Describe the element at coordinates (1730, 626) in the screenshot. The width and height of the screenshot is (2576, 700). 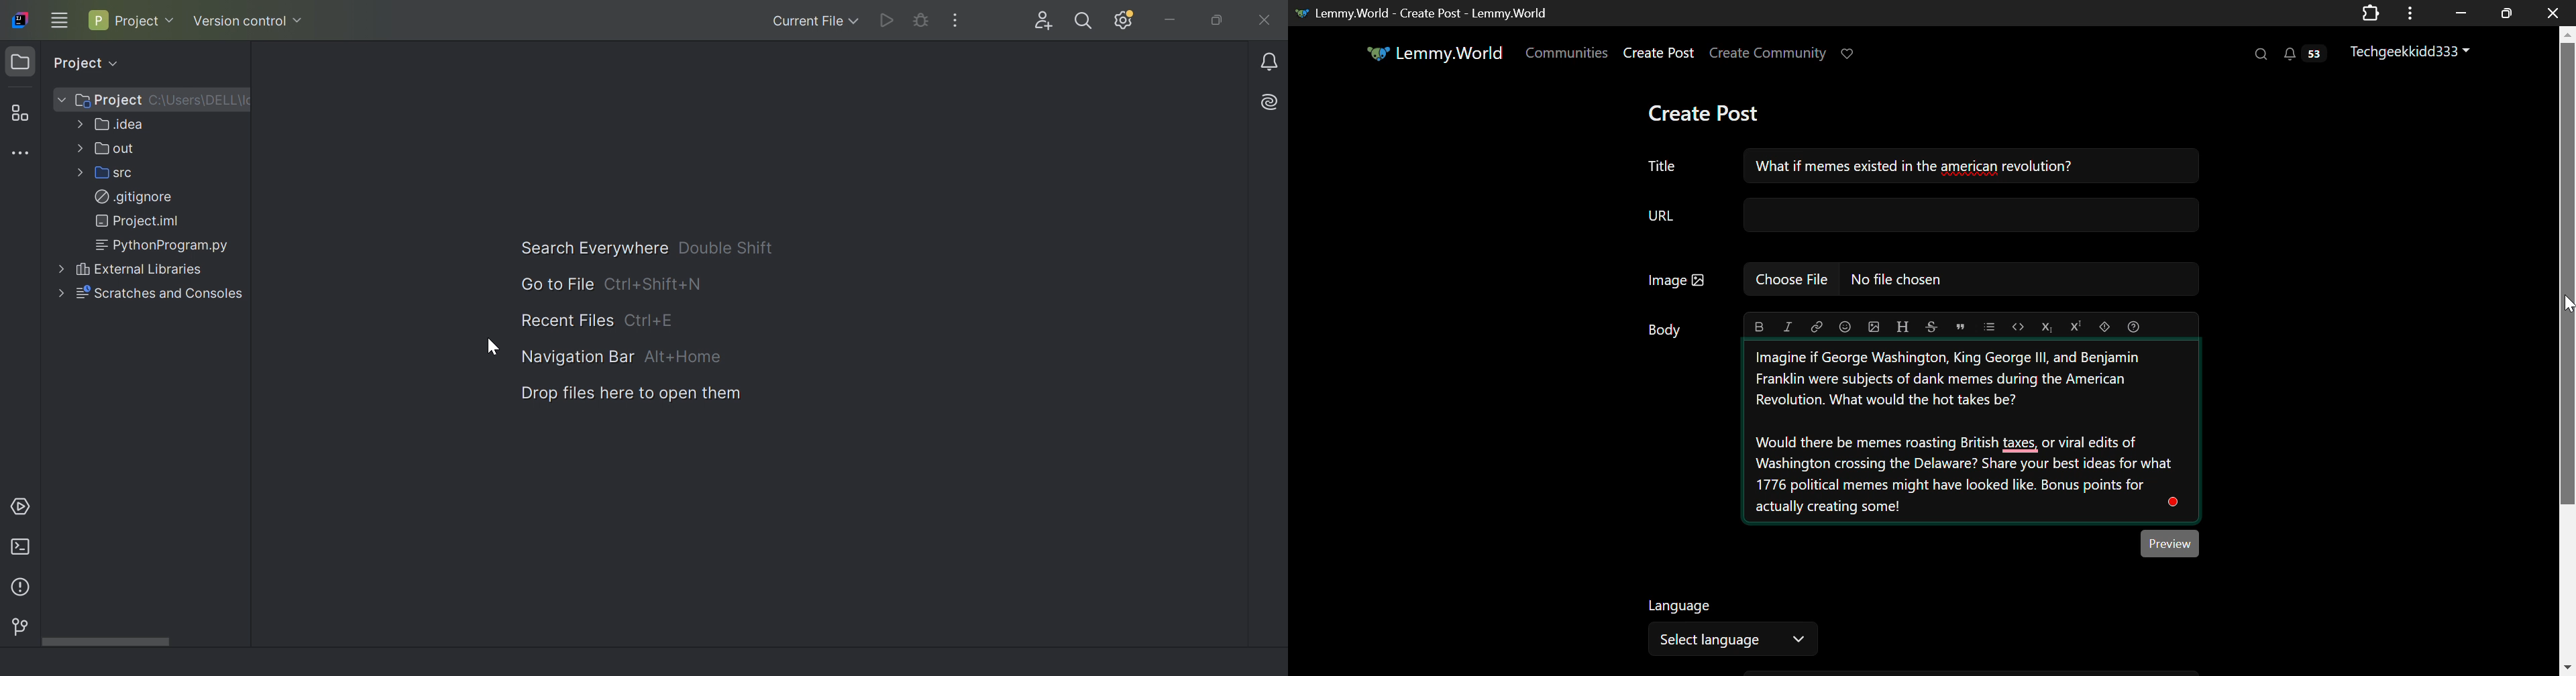
I see `Select Language` at that location.